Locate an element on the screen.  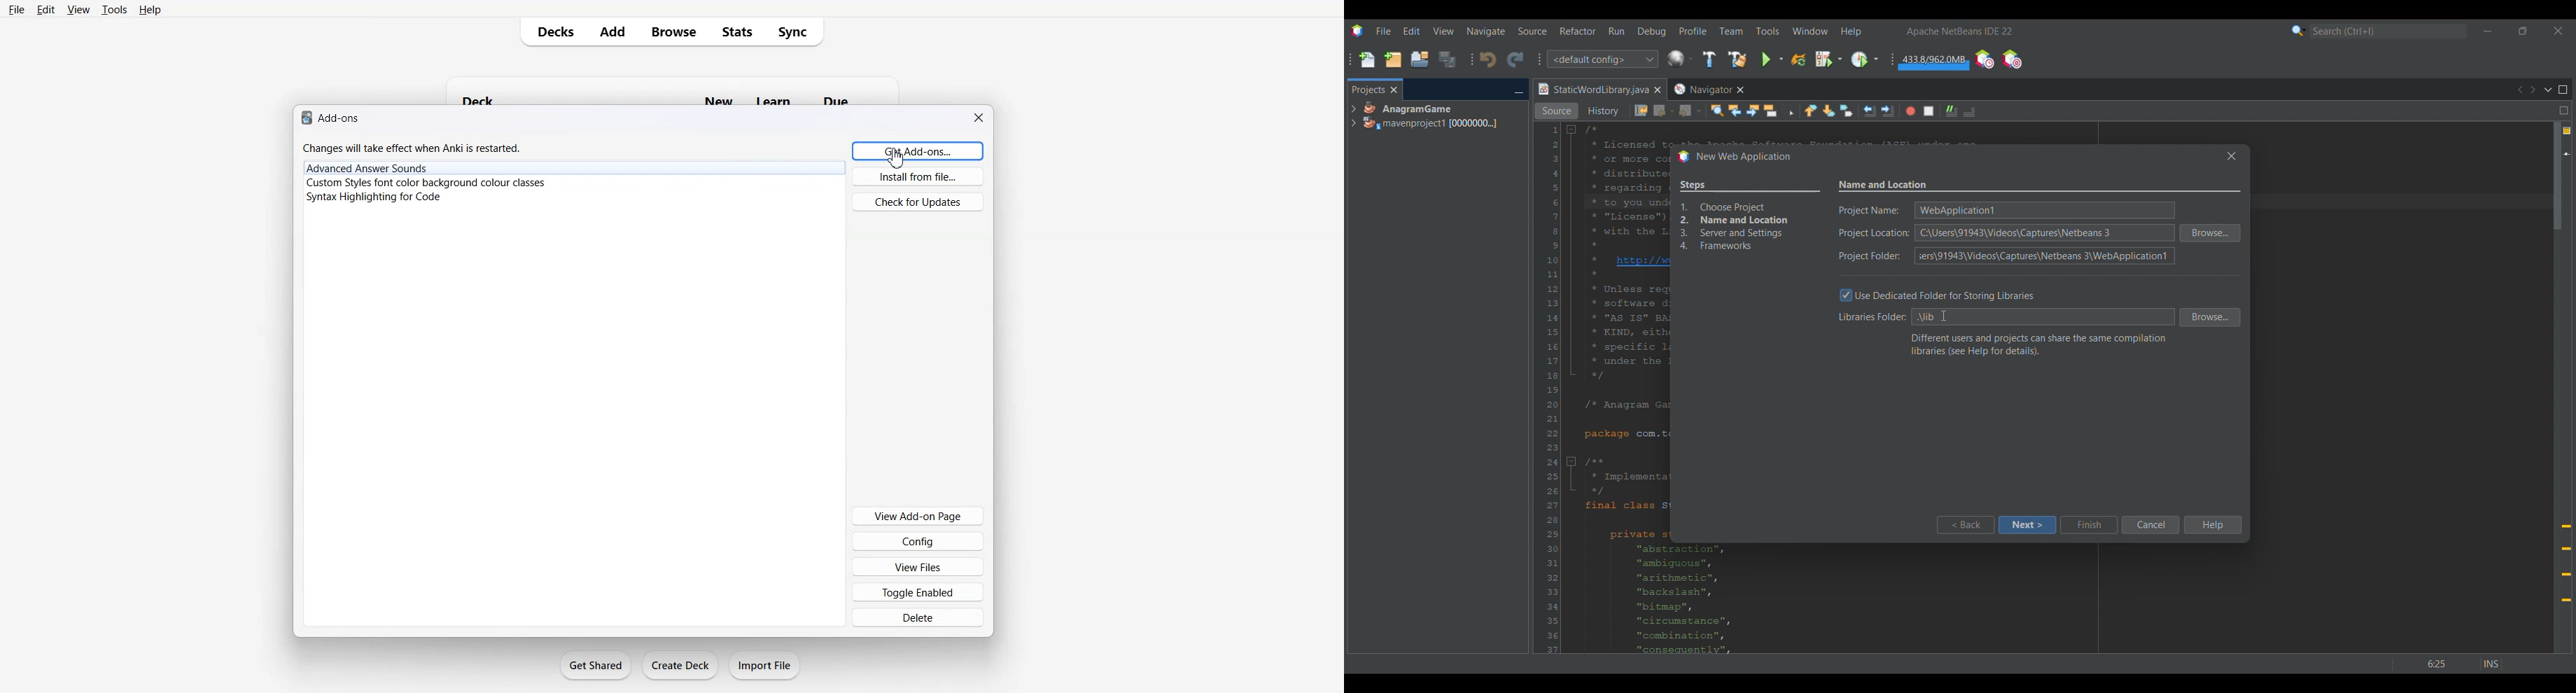
Decks is located at coordinates (551, 31).